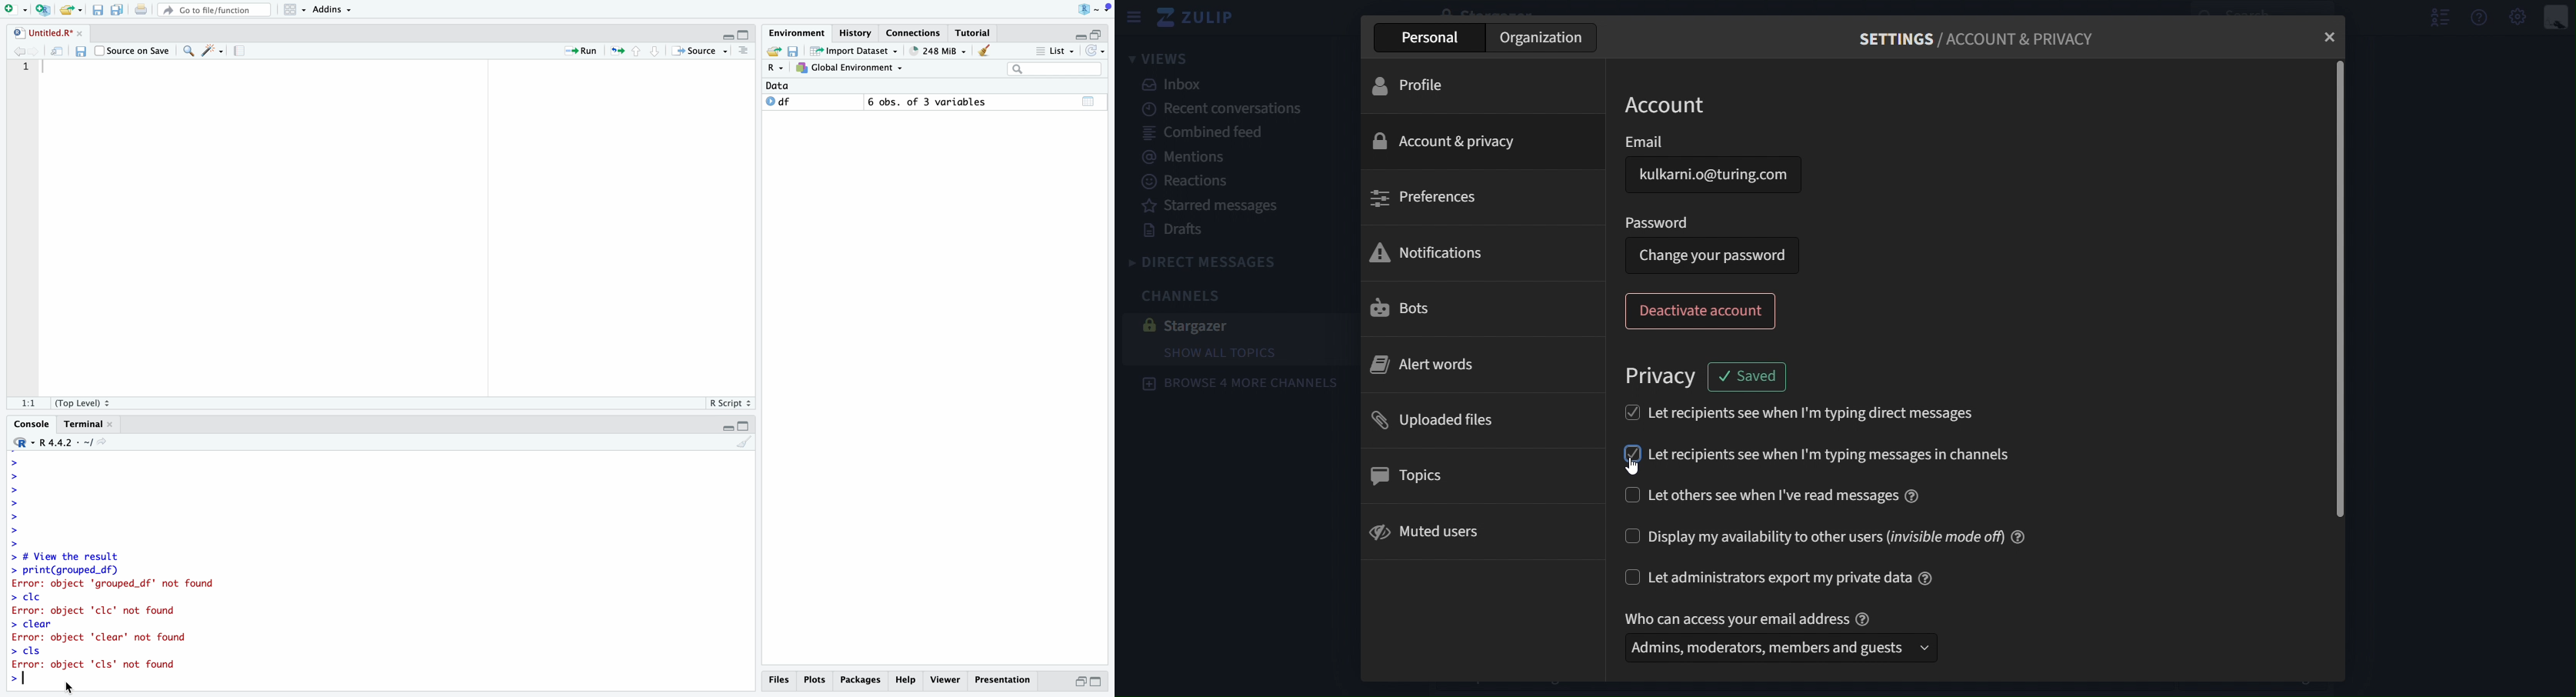 The width and height of the screenshot is (2576, 700). Describe the element at coordinates (401, 227) in the screenshot. I see `Code Editor` at that location.